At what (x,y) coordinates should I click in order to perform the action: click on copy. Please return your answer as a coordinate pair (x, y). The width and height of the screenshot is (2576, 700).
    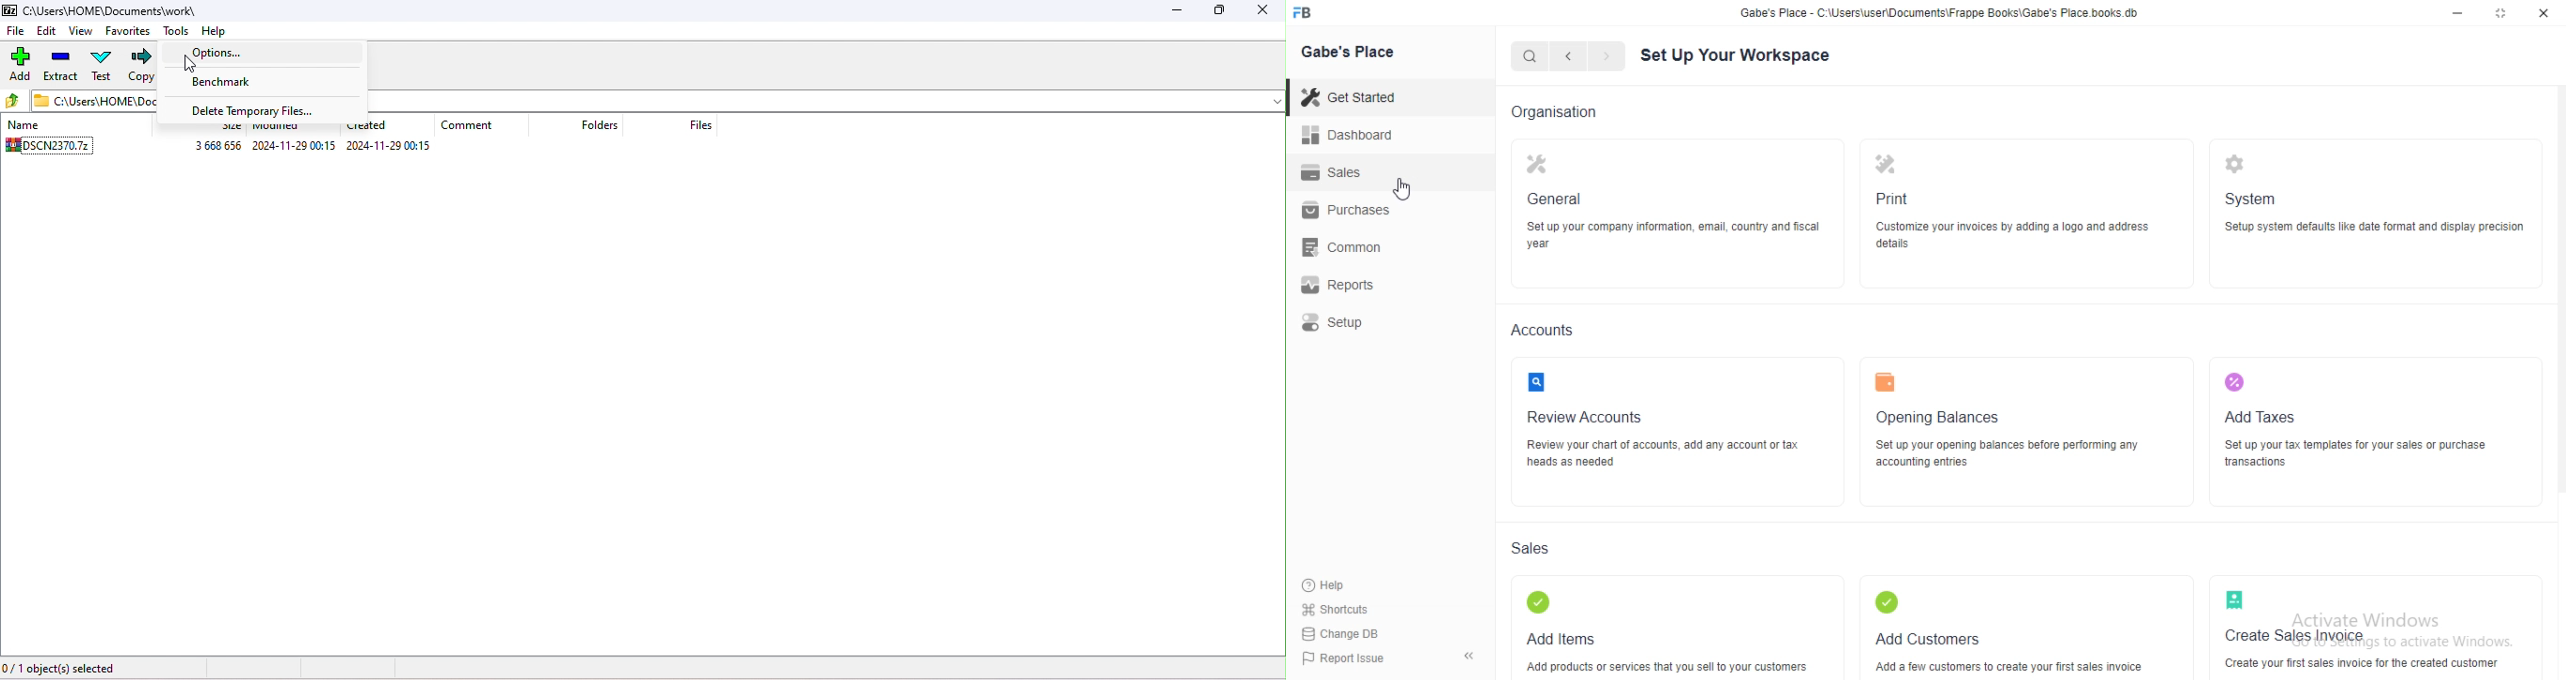
    Looking at the image, I should click on (142, 66).